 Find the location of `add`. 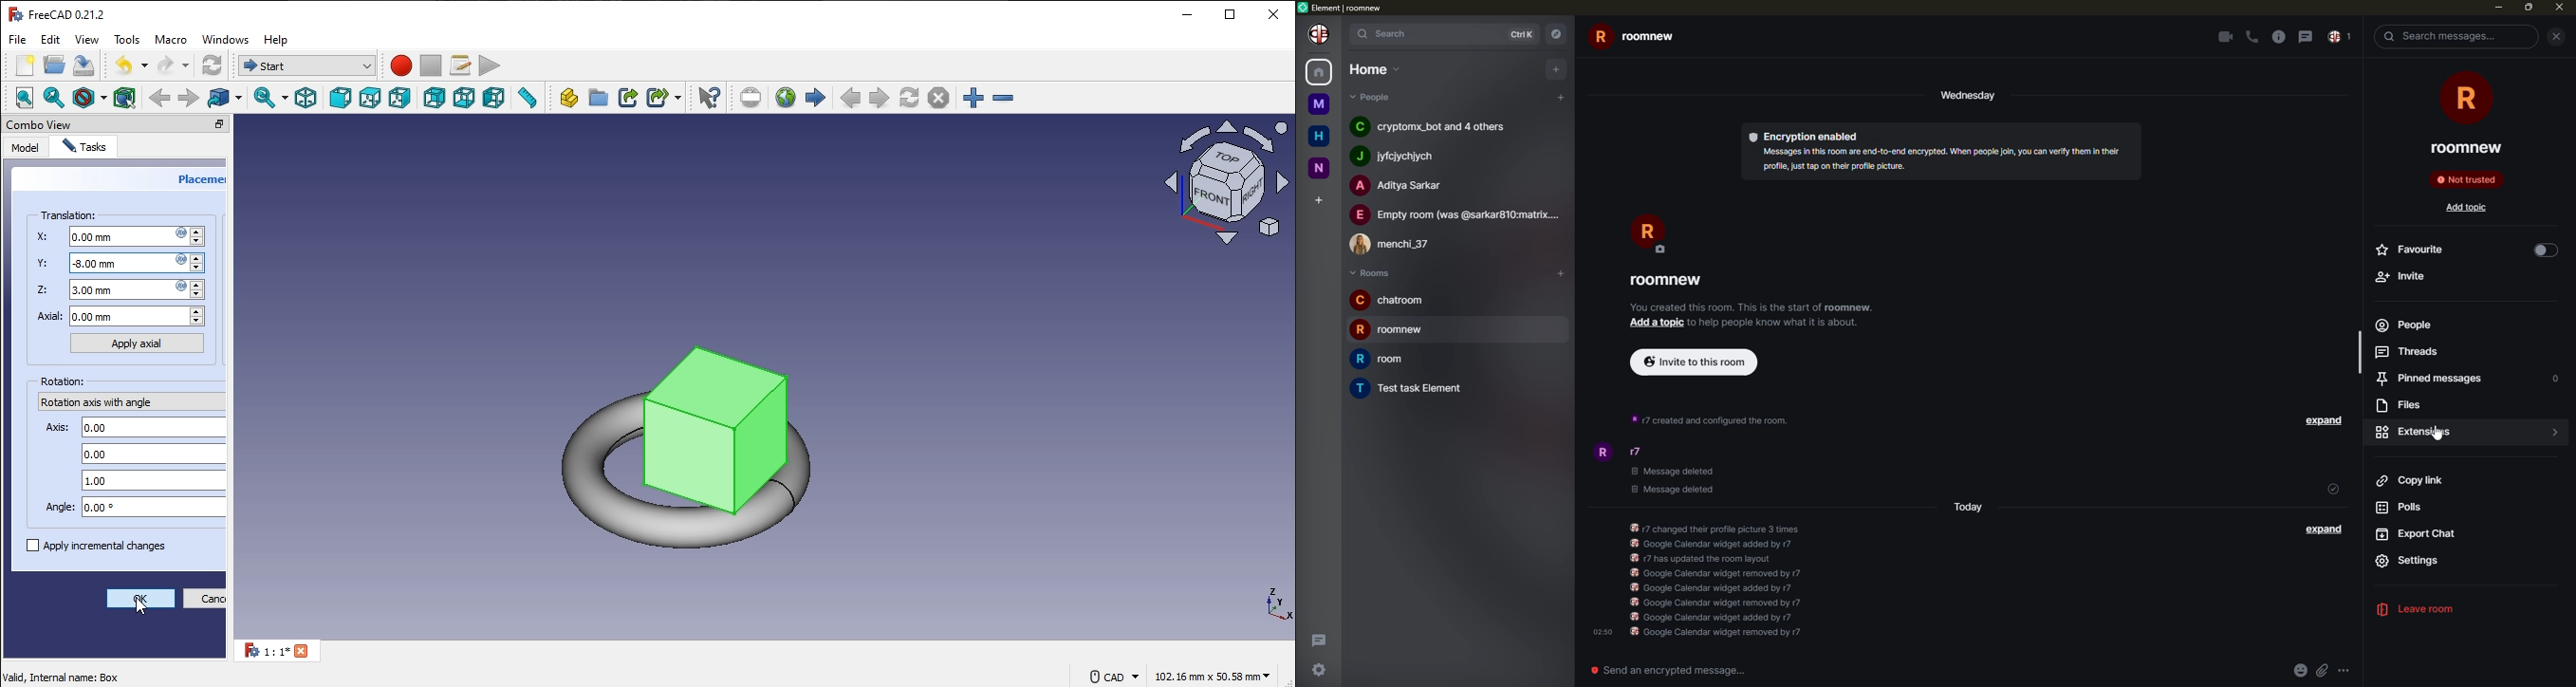

add is located at coordinates (1561, 272).